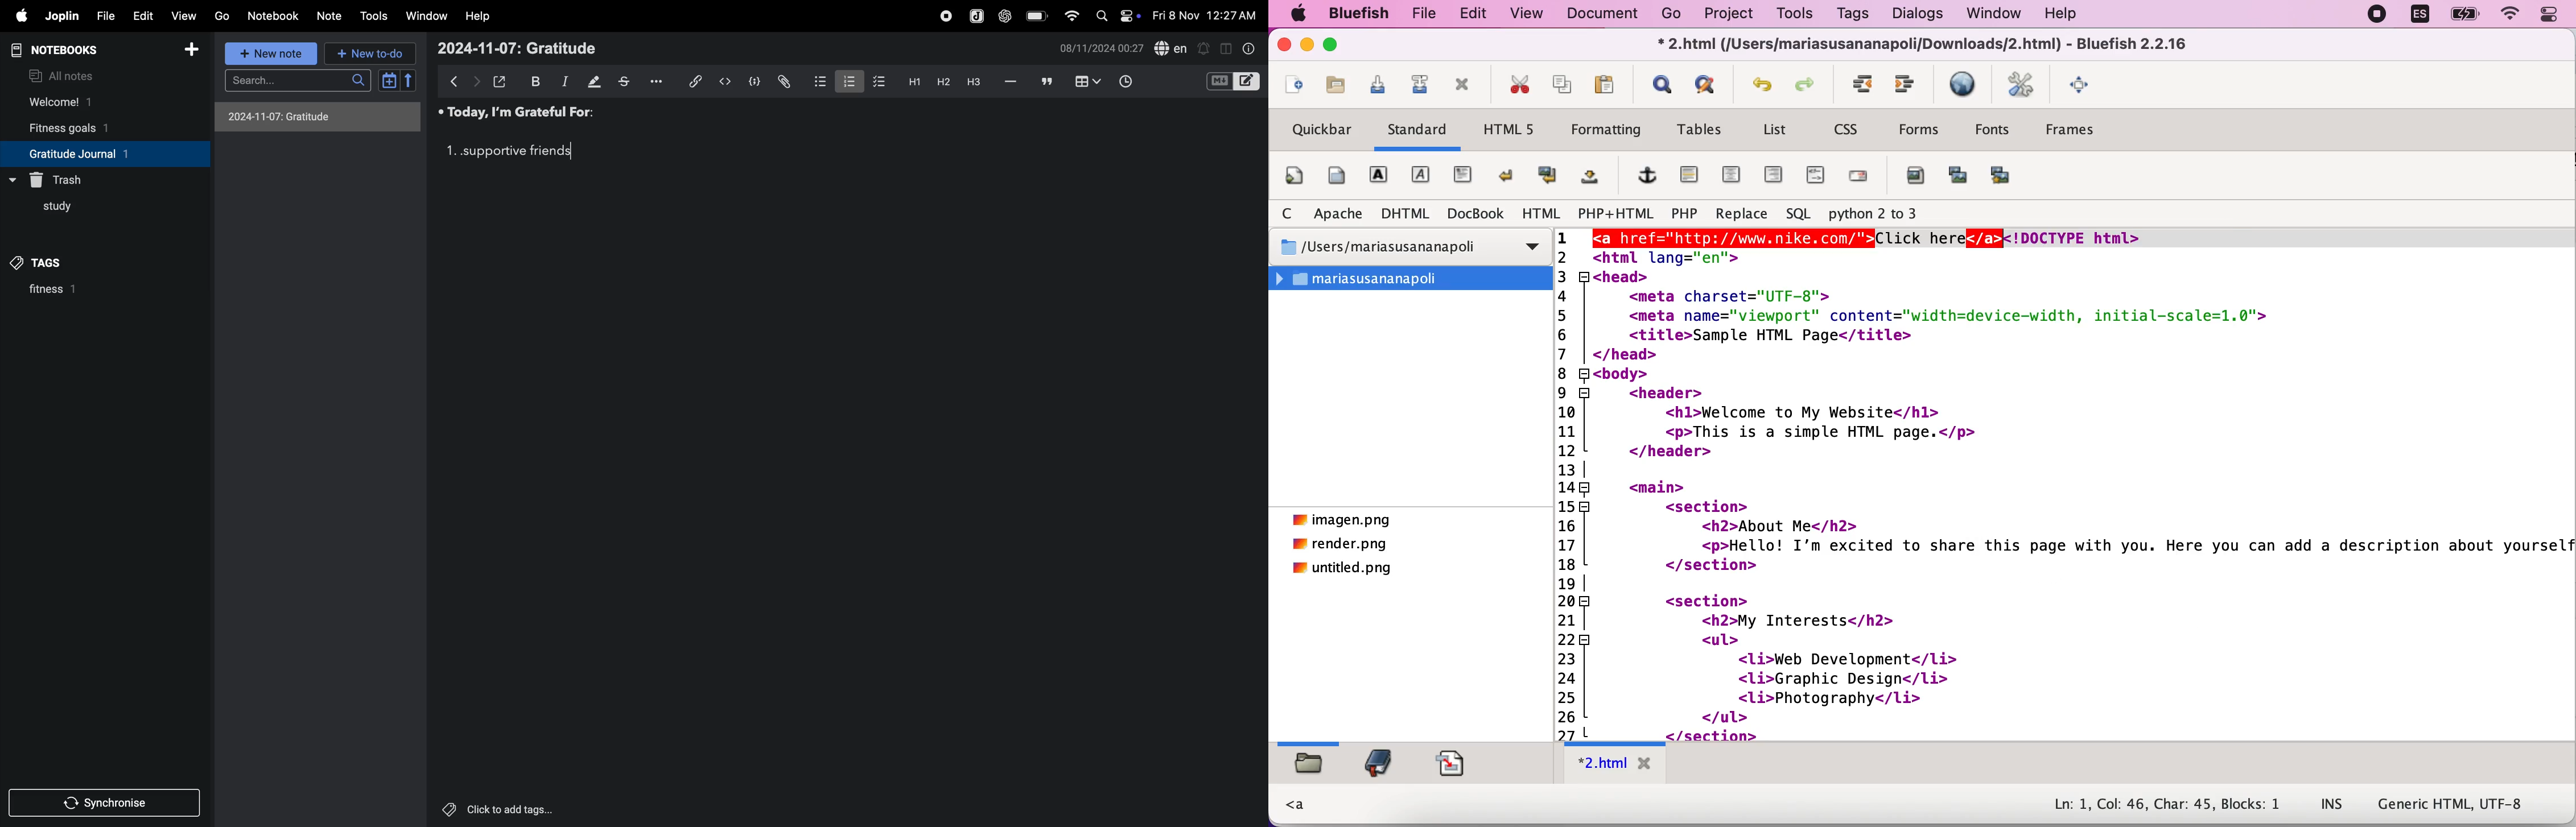  Describe the element at coordinates (272, 55) in the screenshot. I see `new note` at that location.